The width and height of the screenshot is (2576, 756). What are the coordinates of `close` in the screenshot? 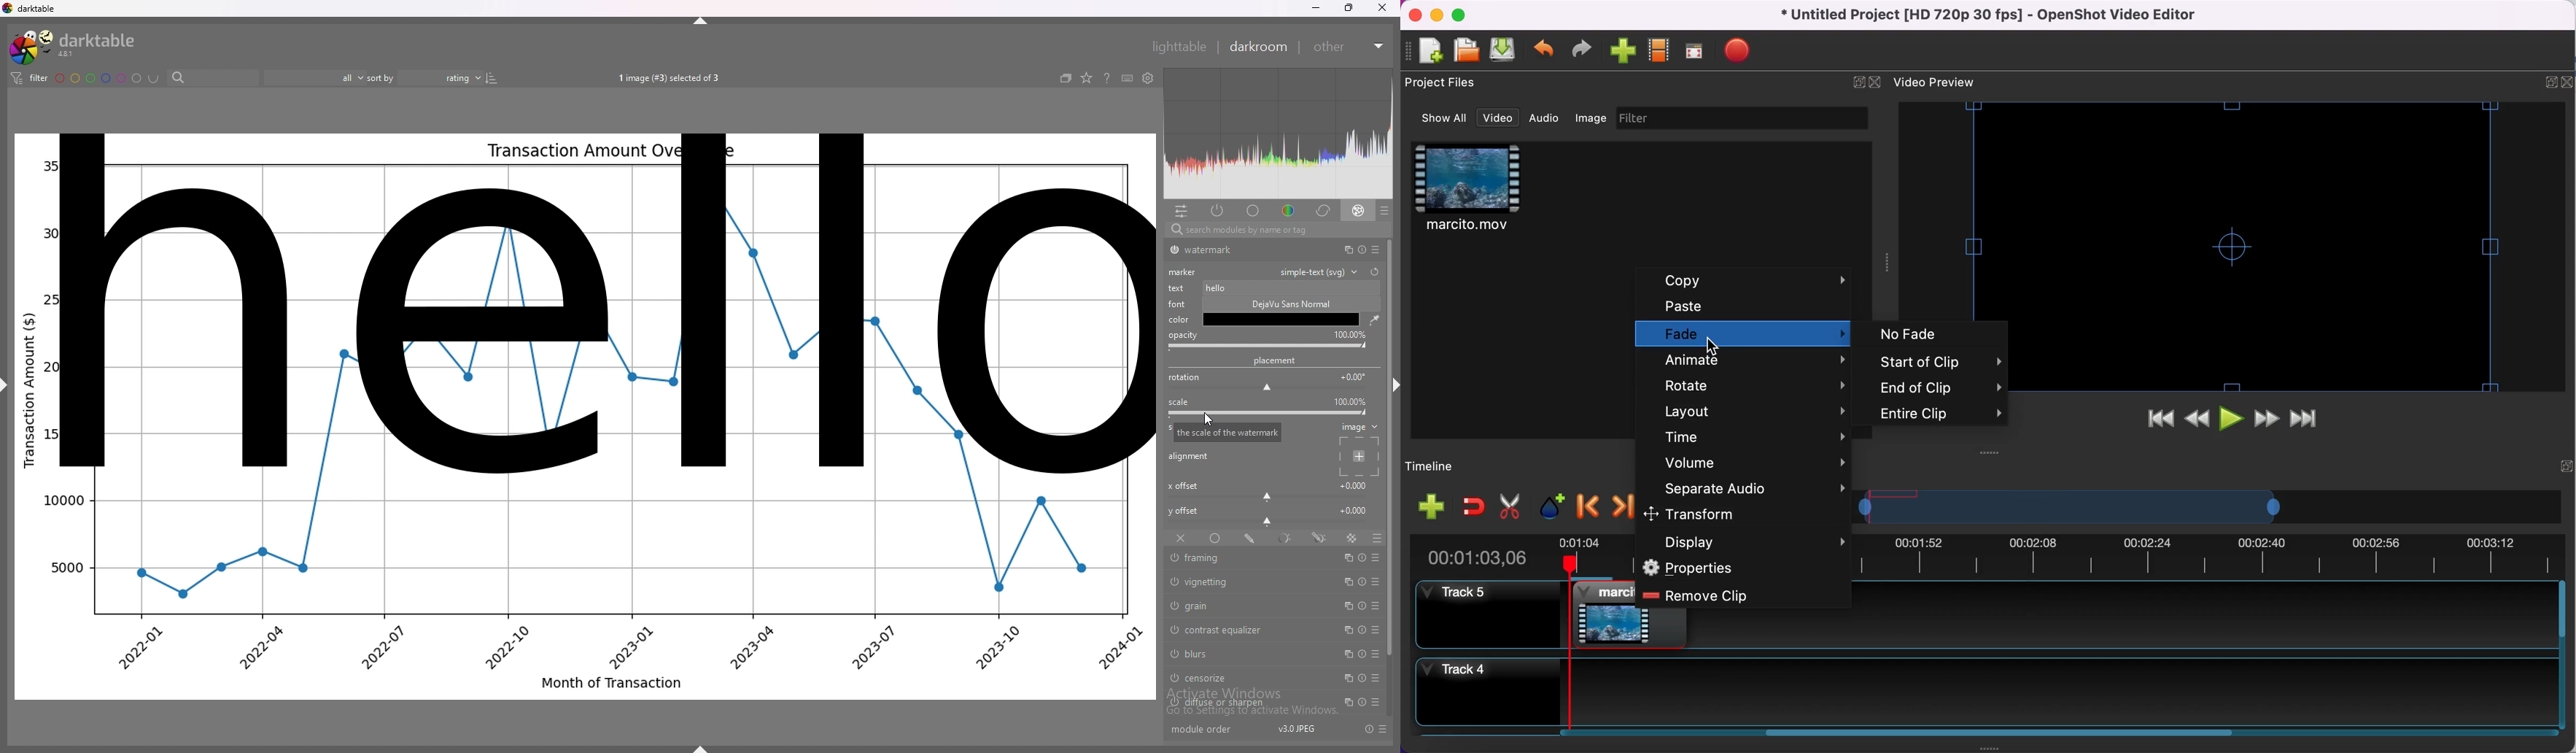 It's located at (1380, 9).